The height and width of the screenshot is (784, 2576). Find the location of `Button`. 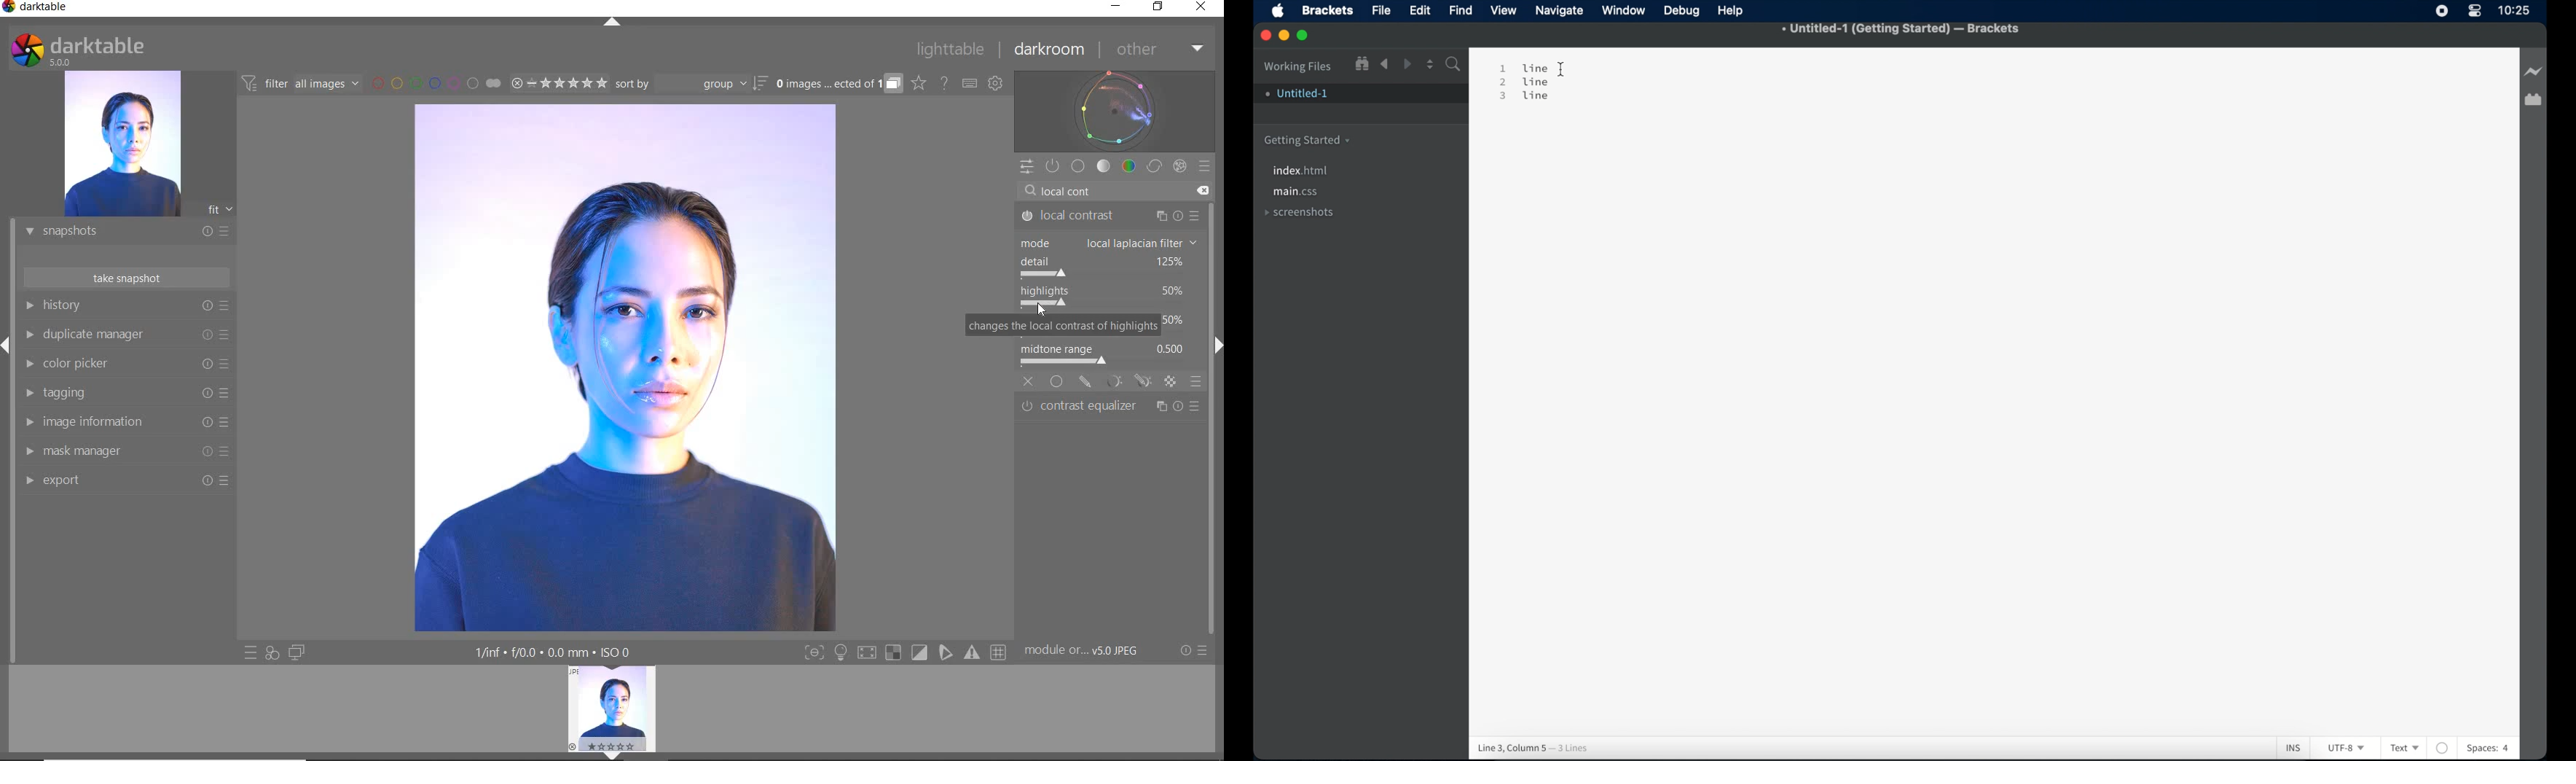

Button is located at coordinates (973, 652).